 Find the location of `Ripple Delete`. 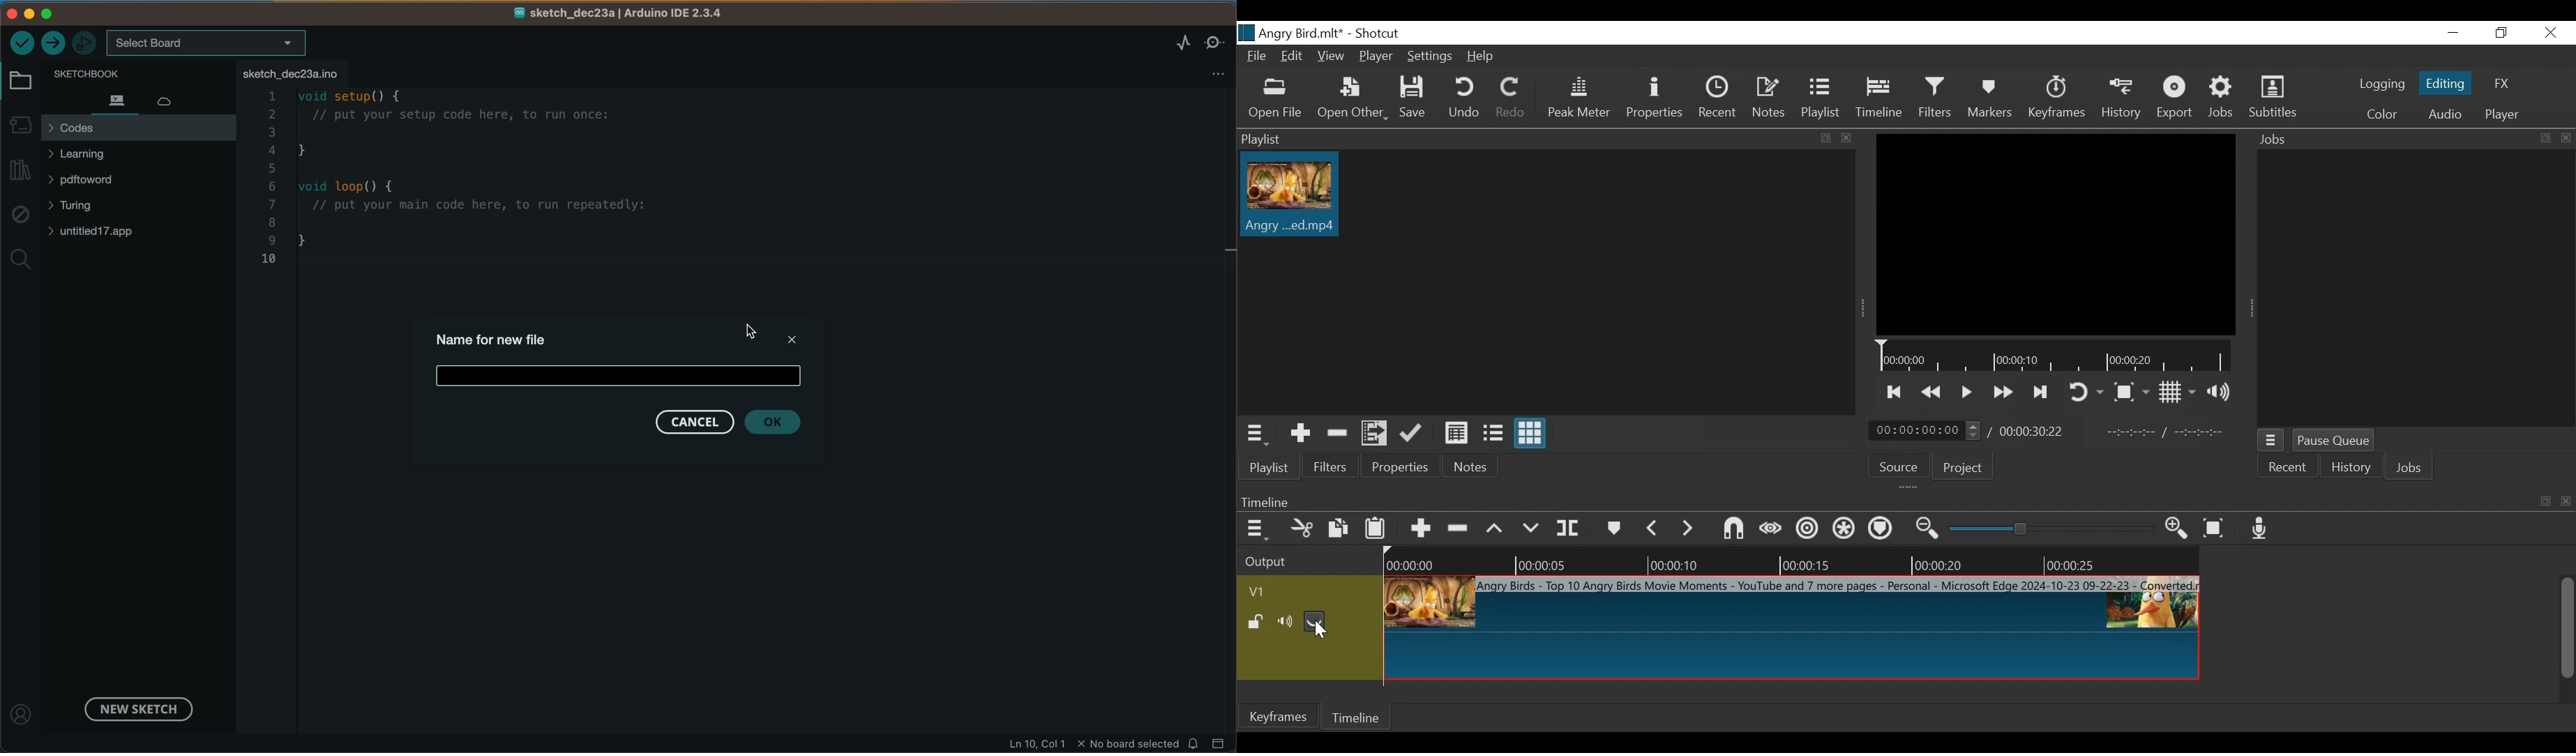

Ripple Delete is located at coordinates (1456, 528).